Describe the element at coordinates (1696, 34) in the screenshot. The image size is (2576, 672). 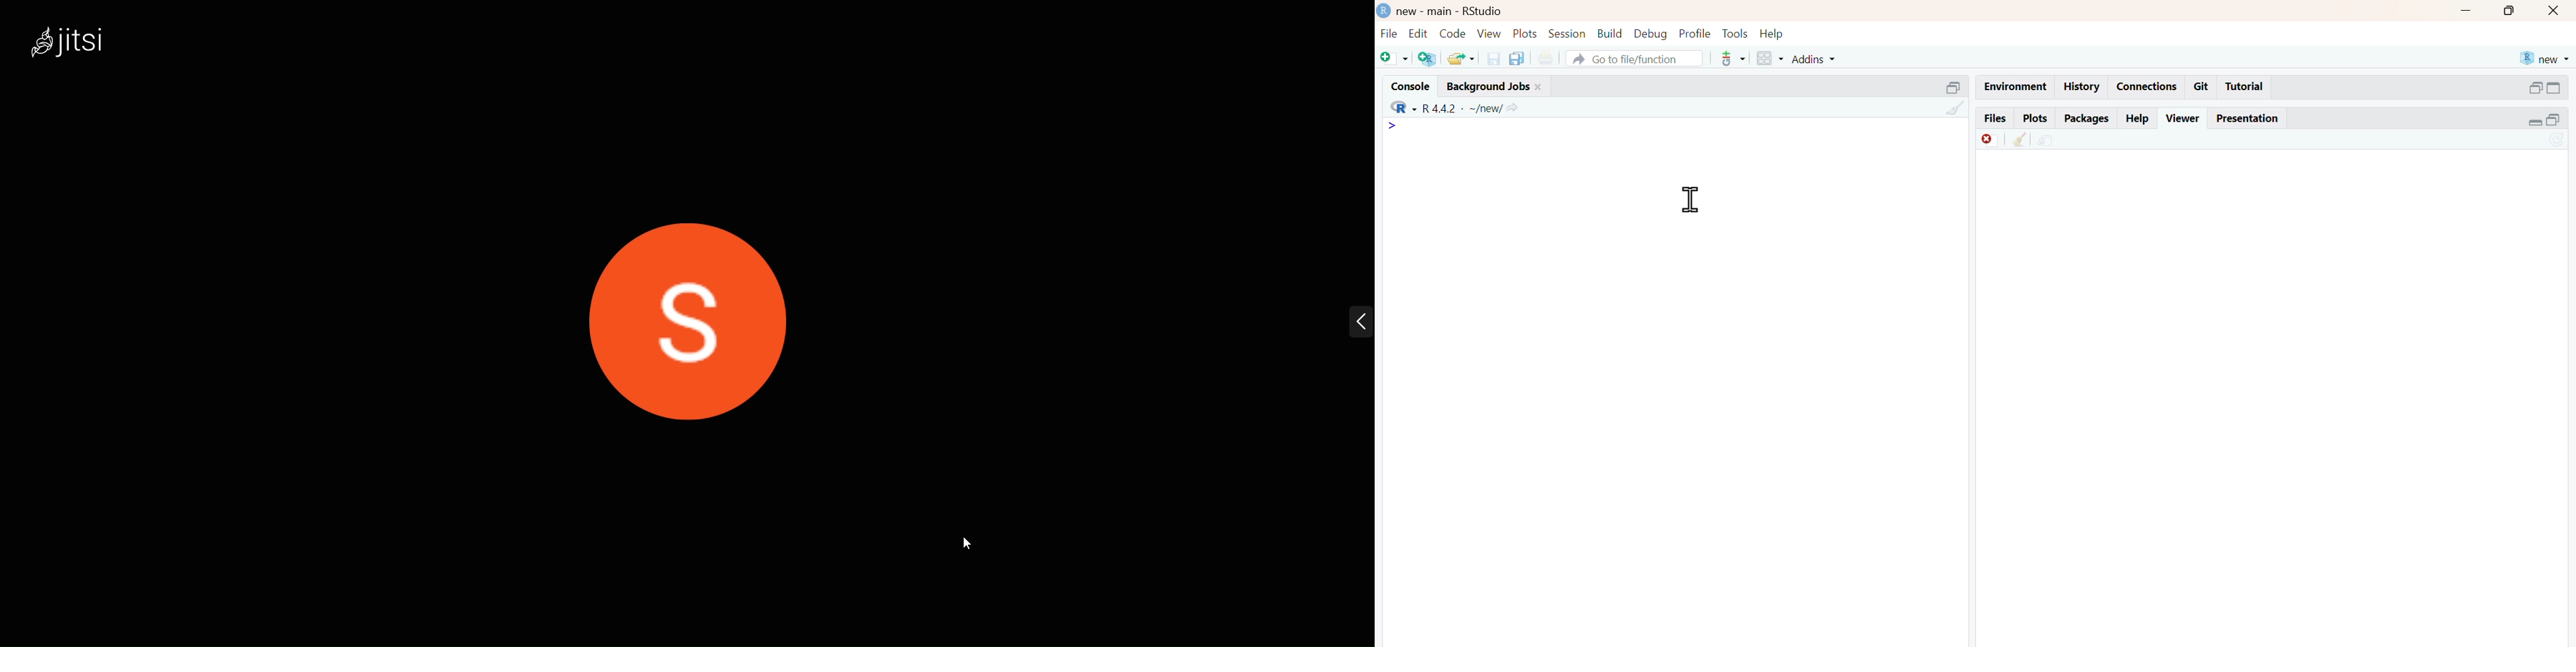
I see `profile` at that location.